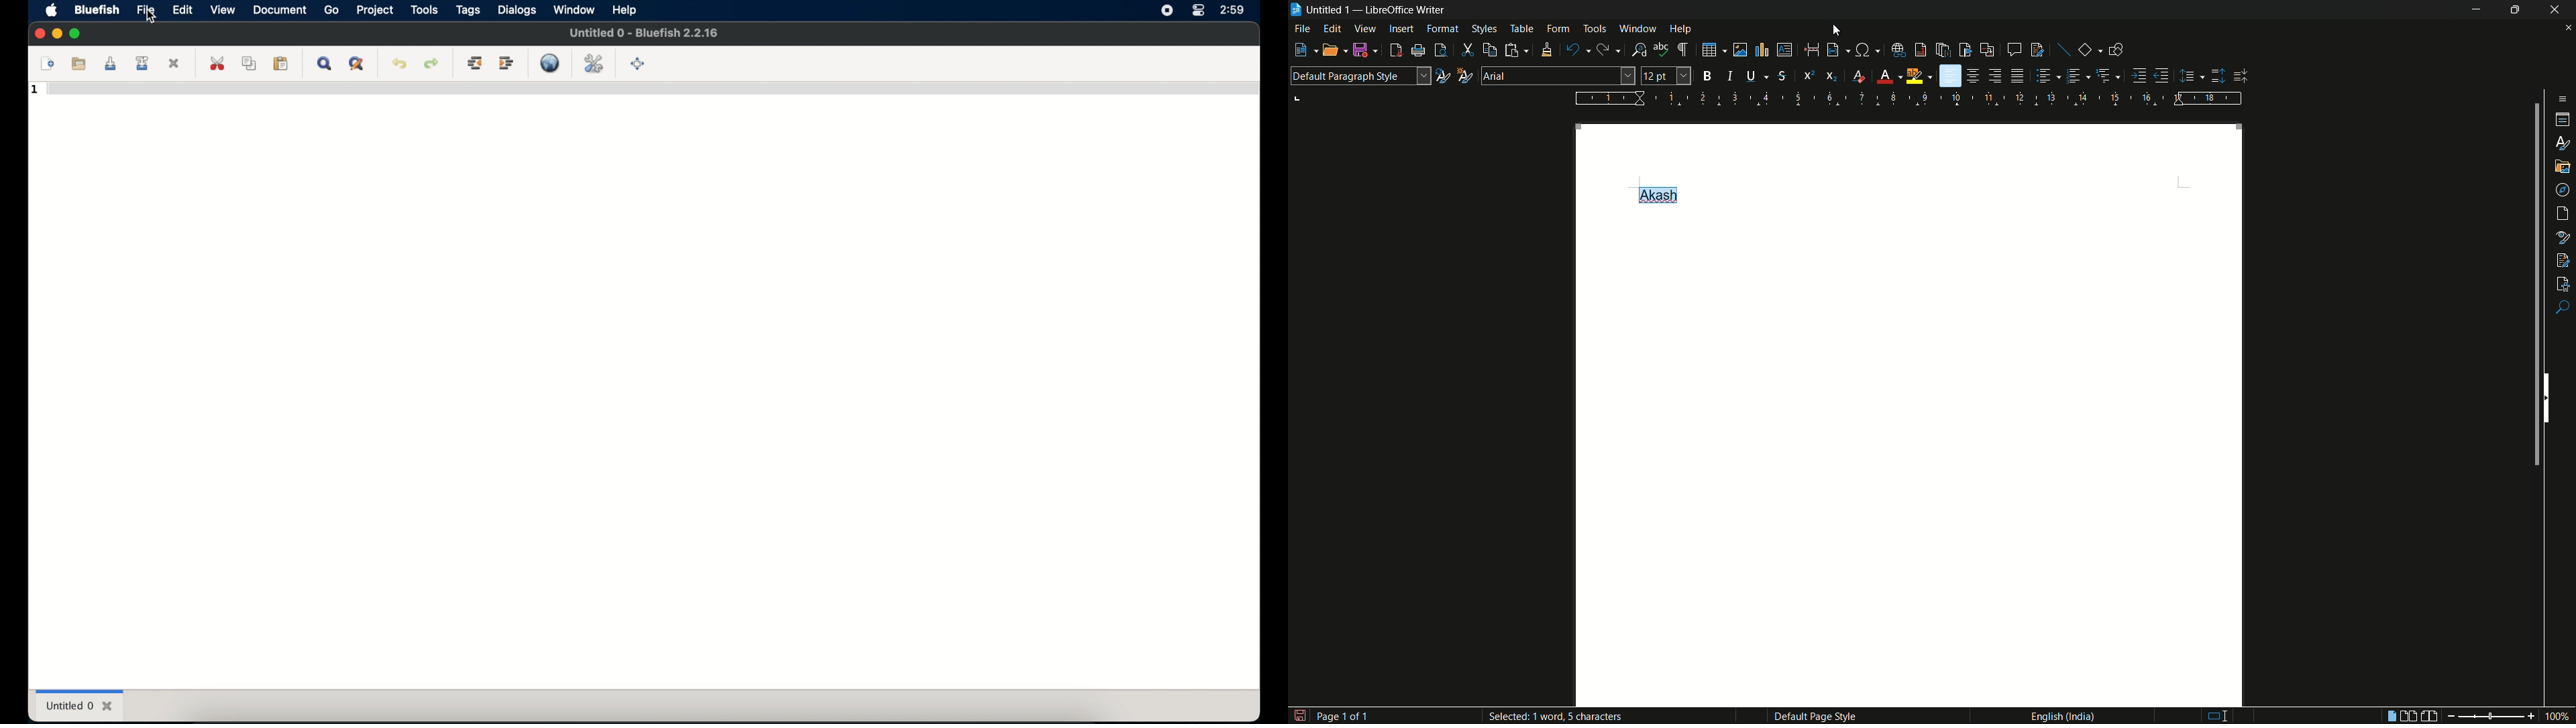 This screenshot has height=728, width=2576. What do you see at coordinates (517, 10) in the screenshot?
I see `dialogs` at bounding box center [517, 10].